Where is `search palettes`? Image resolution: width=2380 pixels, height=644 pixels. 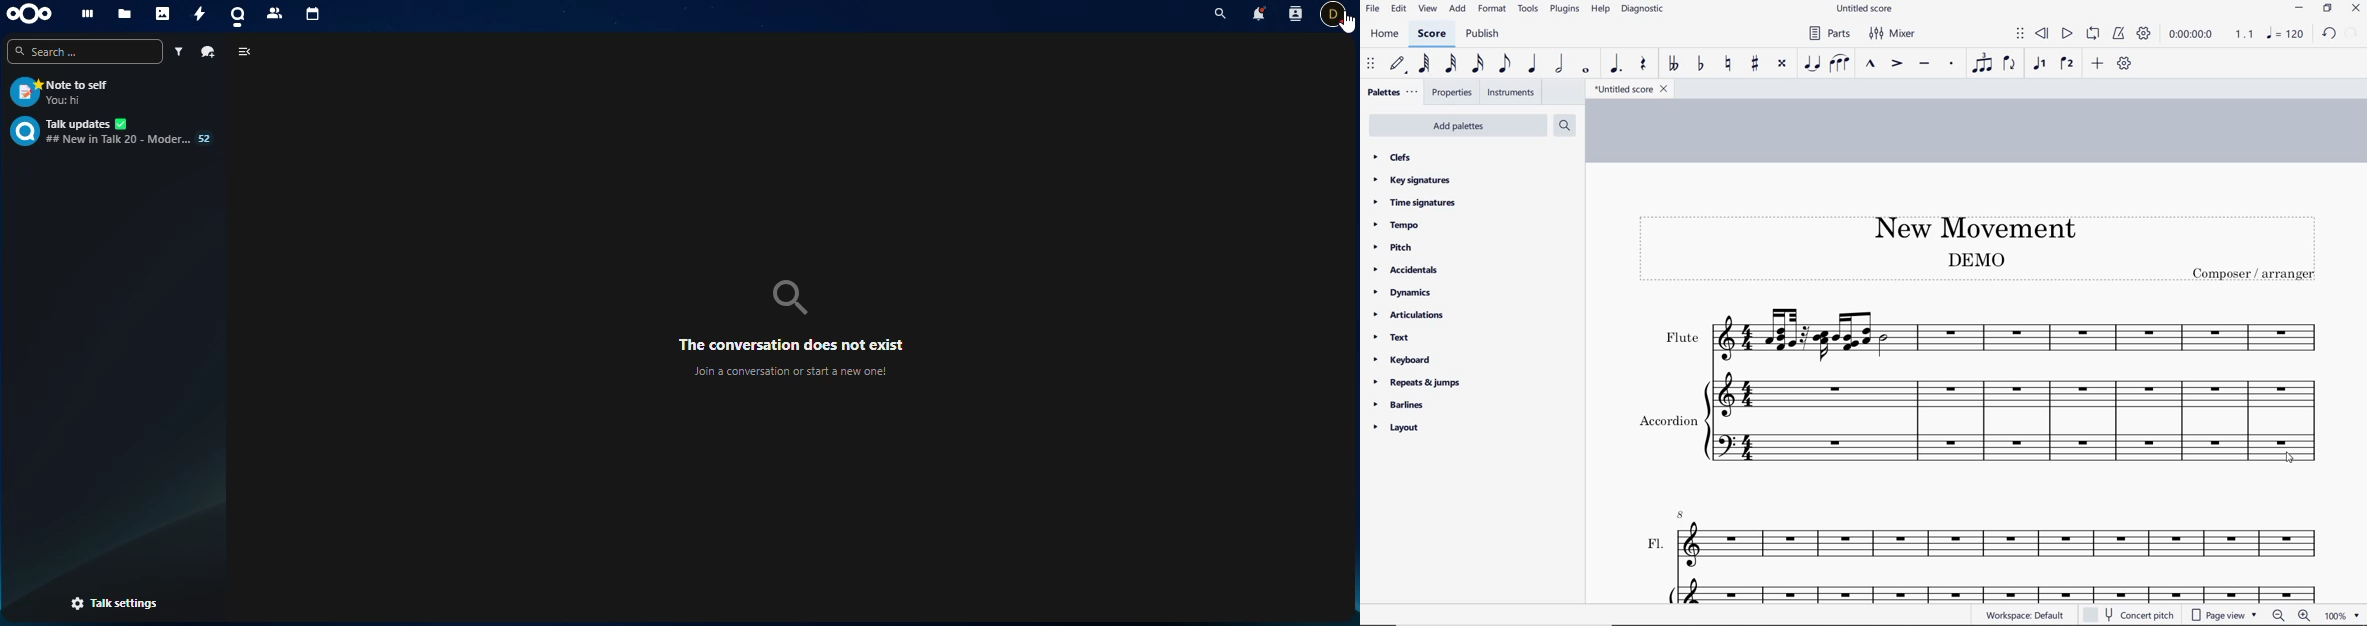 search palettes is located at coordinates (1563, 126).